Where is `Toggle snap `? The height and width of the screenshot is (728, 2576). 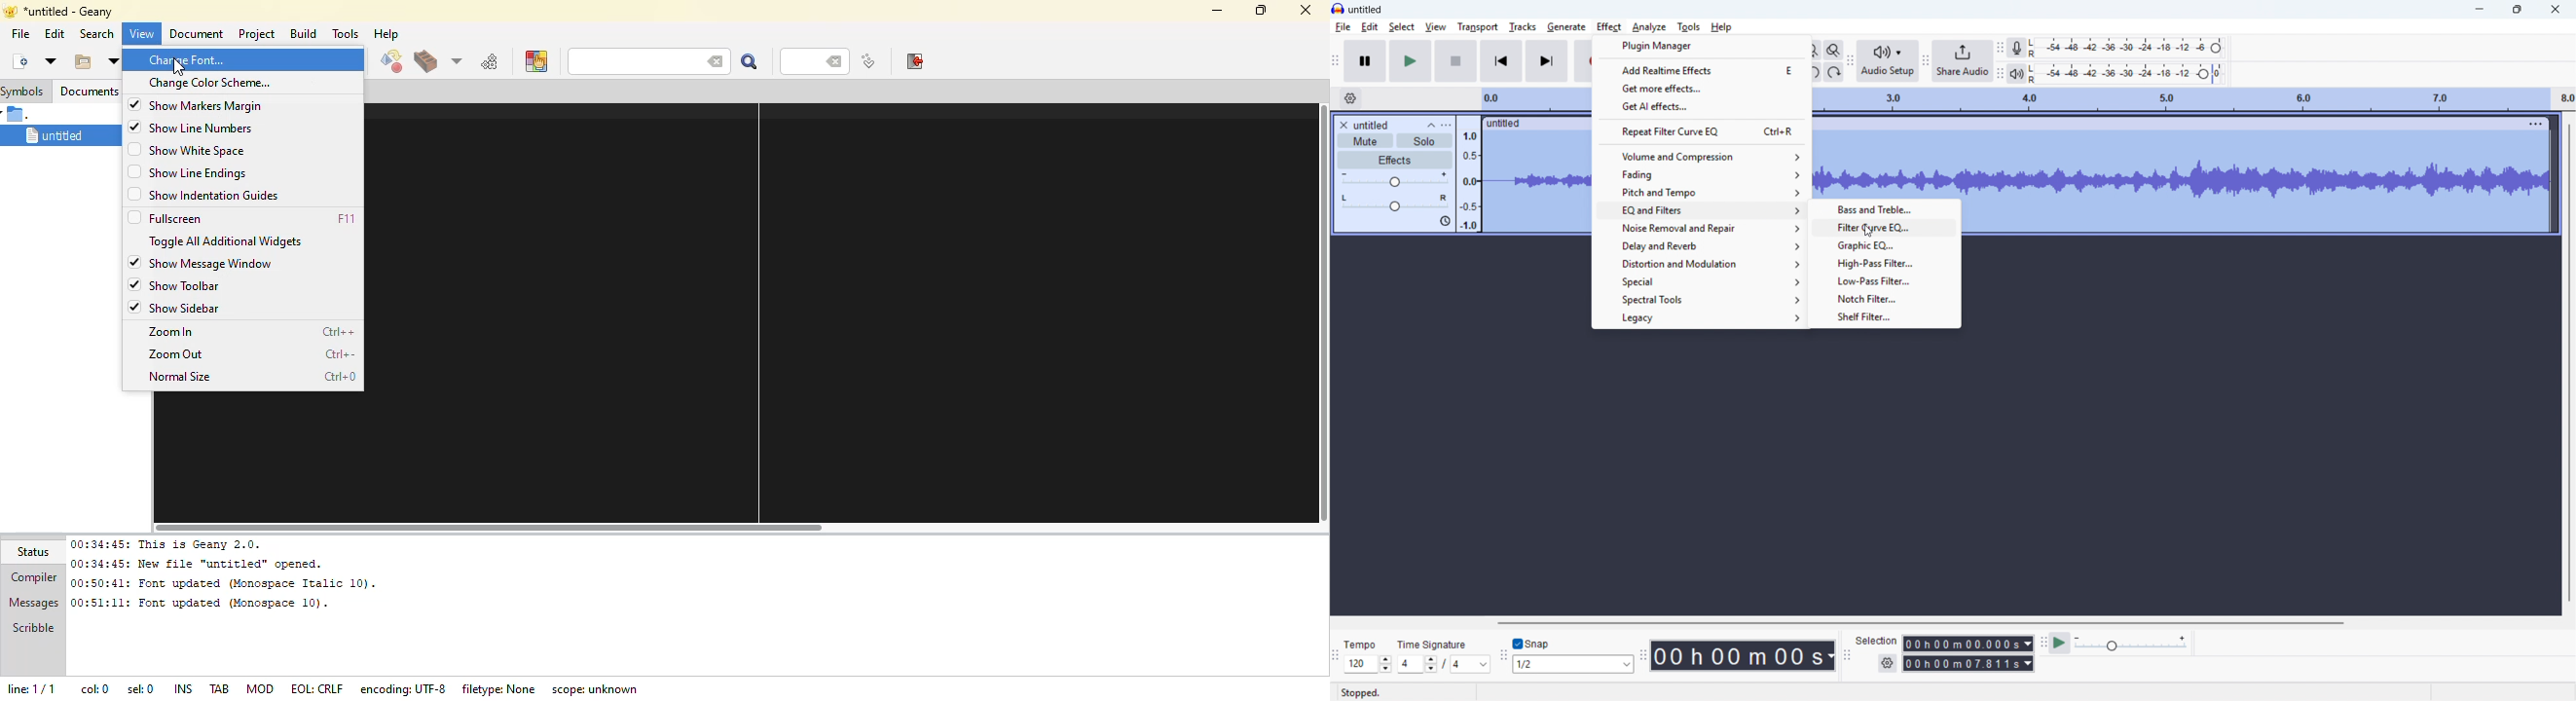 Toggle snap  is located at coordinates (1532, 644).